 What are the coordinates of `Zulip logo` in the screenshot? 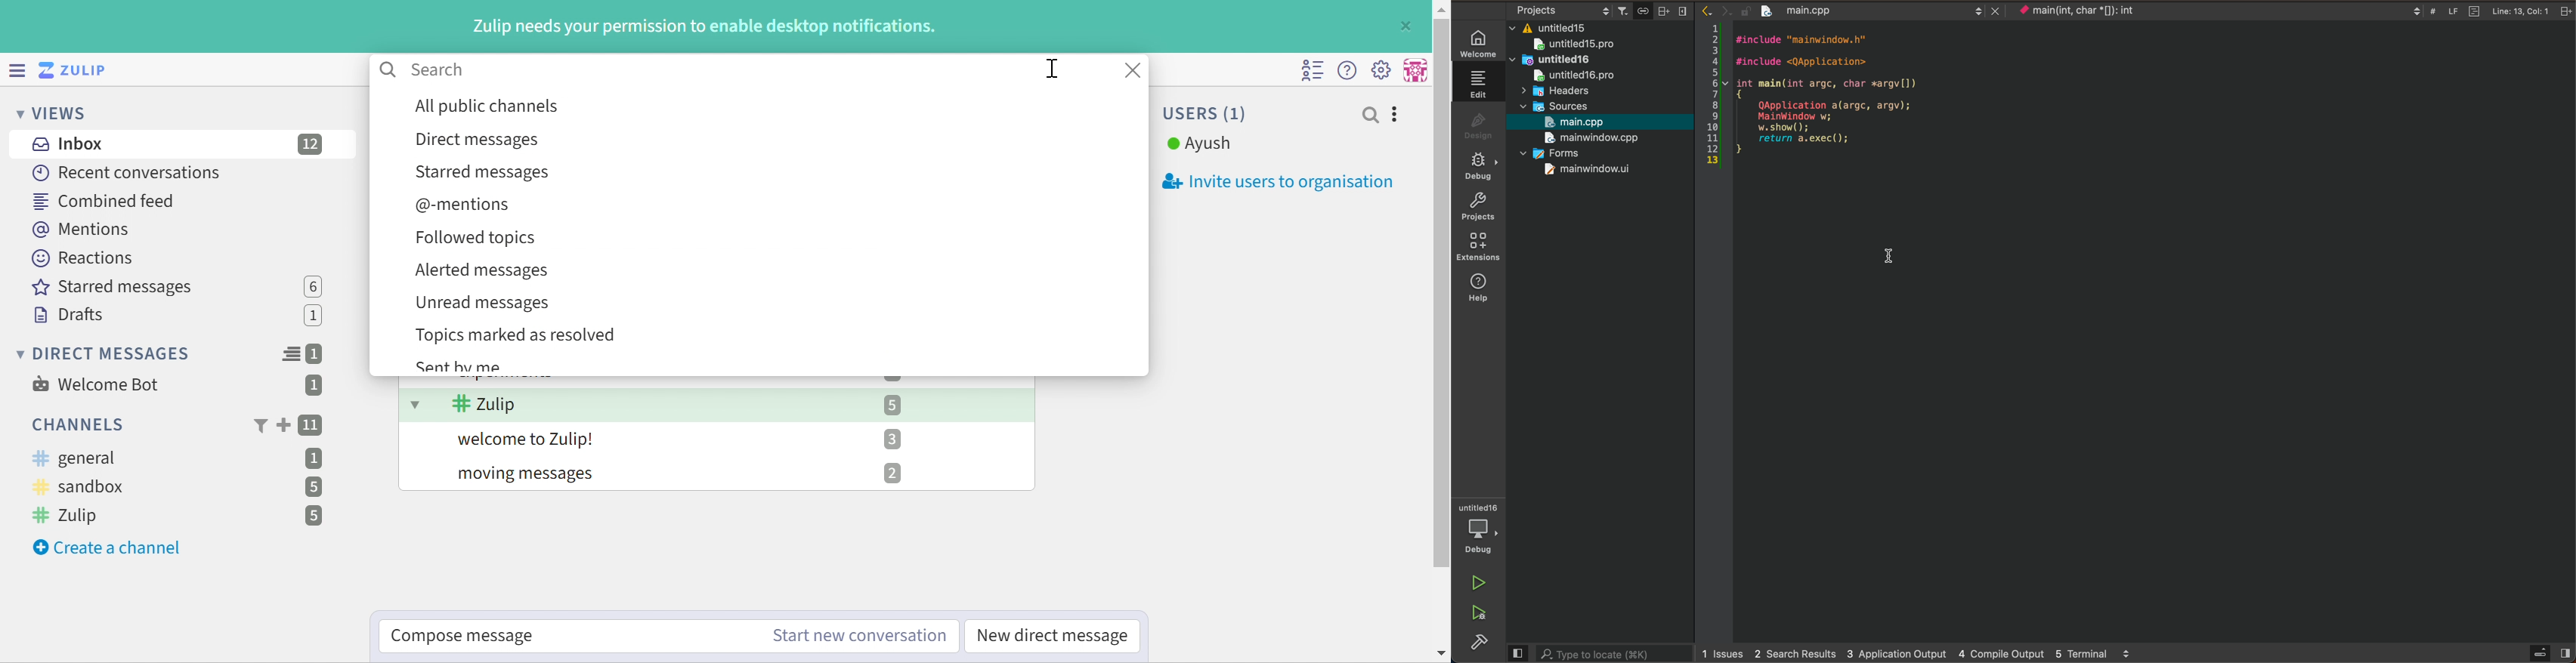 It's located at (76, 69).